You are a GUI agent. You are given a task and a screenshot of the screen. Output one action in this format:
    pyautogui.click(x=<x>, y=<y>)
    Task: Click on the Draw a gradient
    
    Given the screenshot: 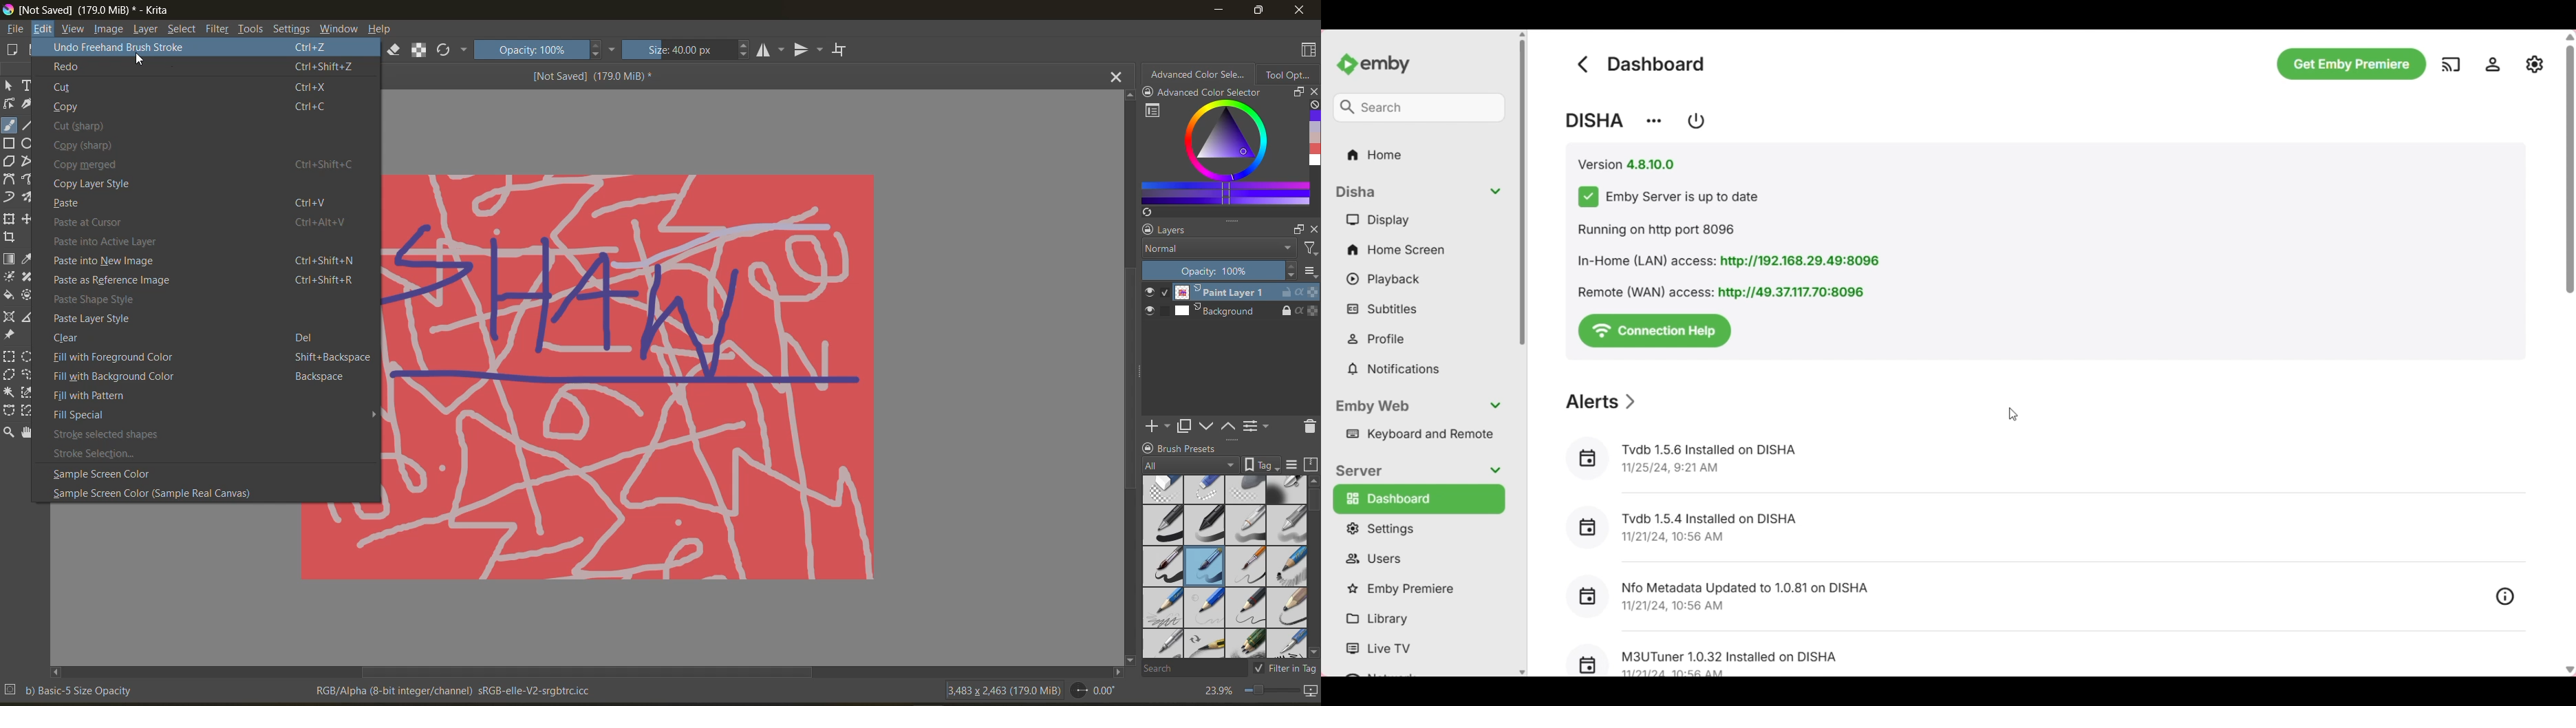 What is the action you would take?
    pyautogui.click(x=10, y=259)
    